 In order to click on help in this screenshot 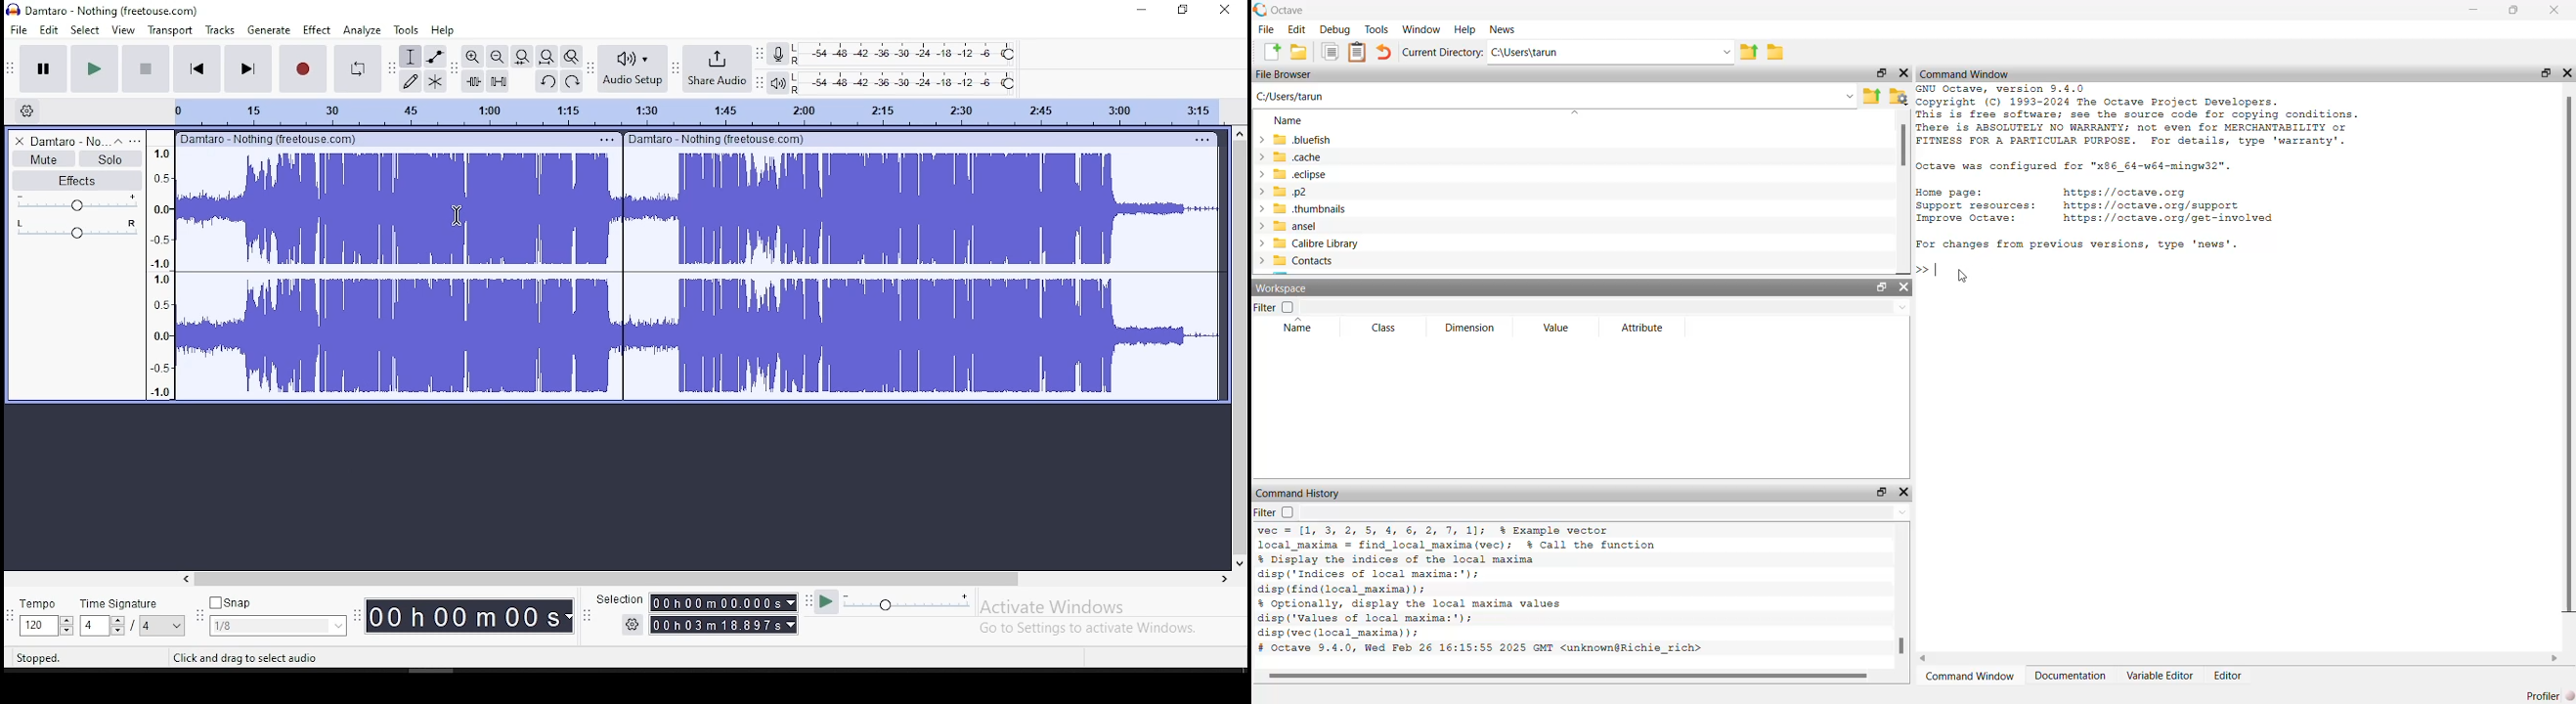, I will do `click(443, 29)`.